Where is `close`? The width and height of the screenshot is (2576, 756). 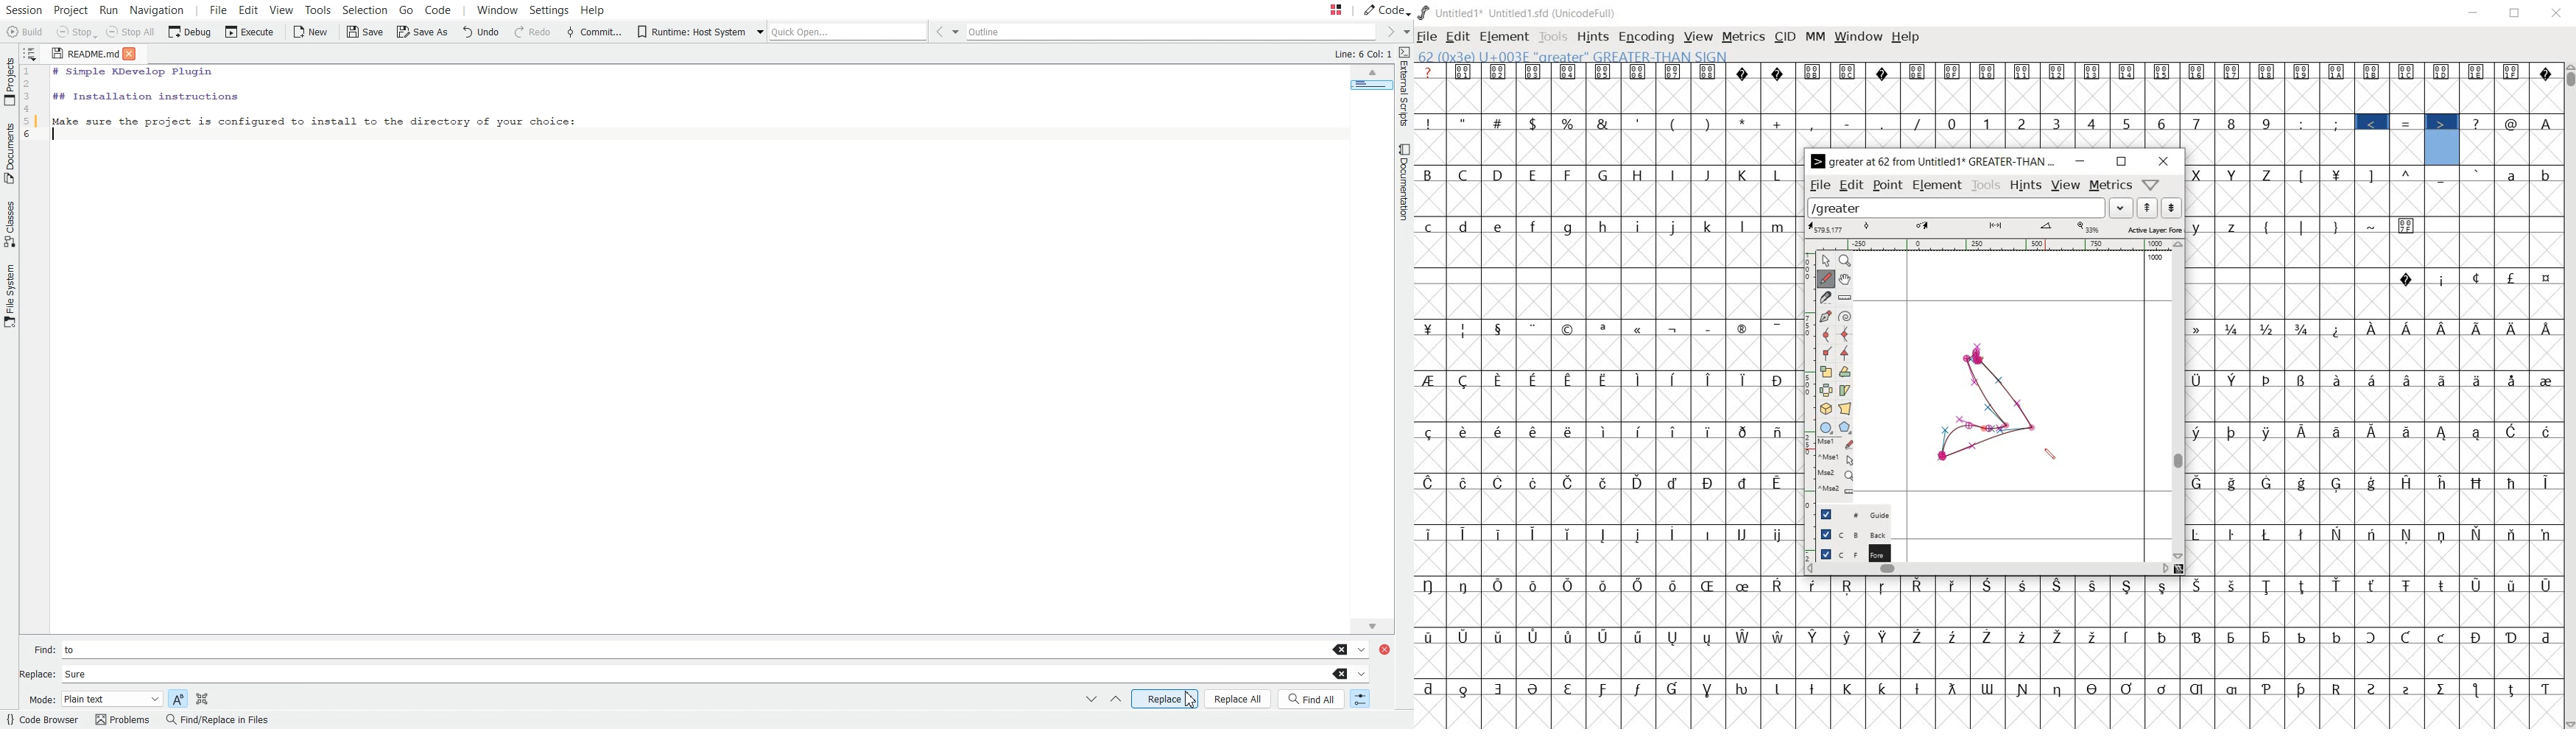 close is located at coordinates (2556, 13).